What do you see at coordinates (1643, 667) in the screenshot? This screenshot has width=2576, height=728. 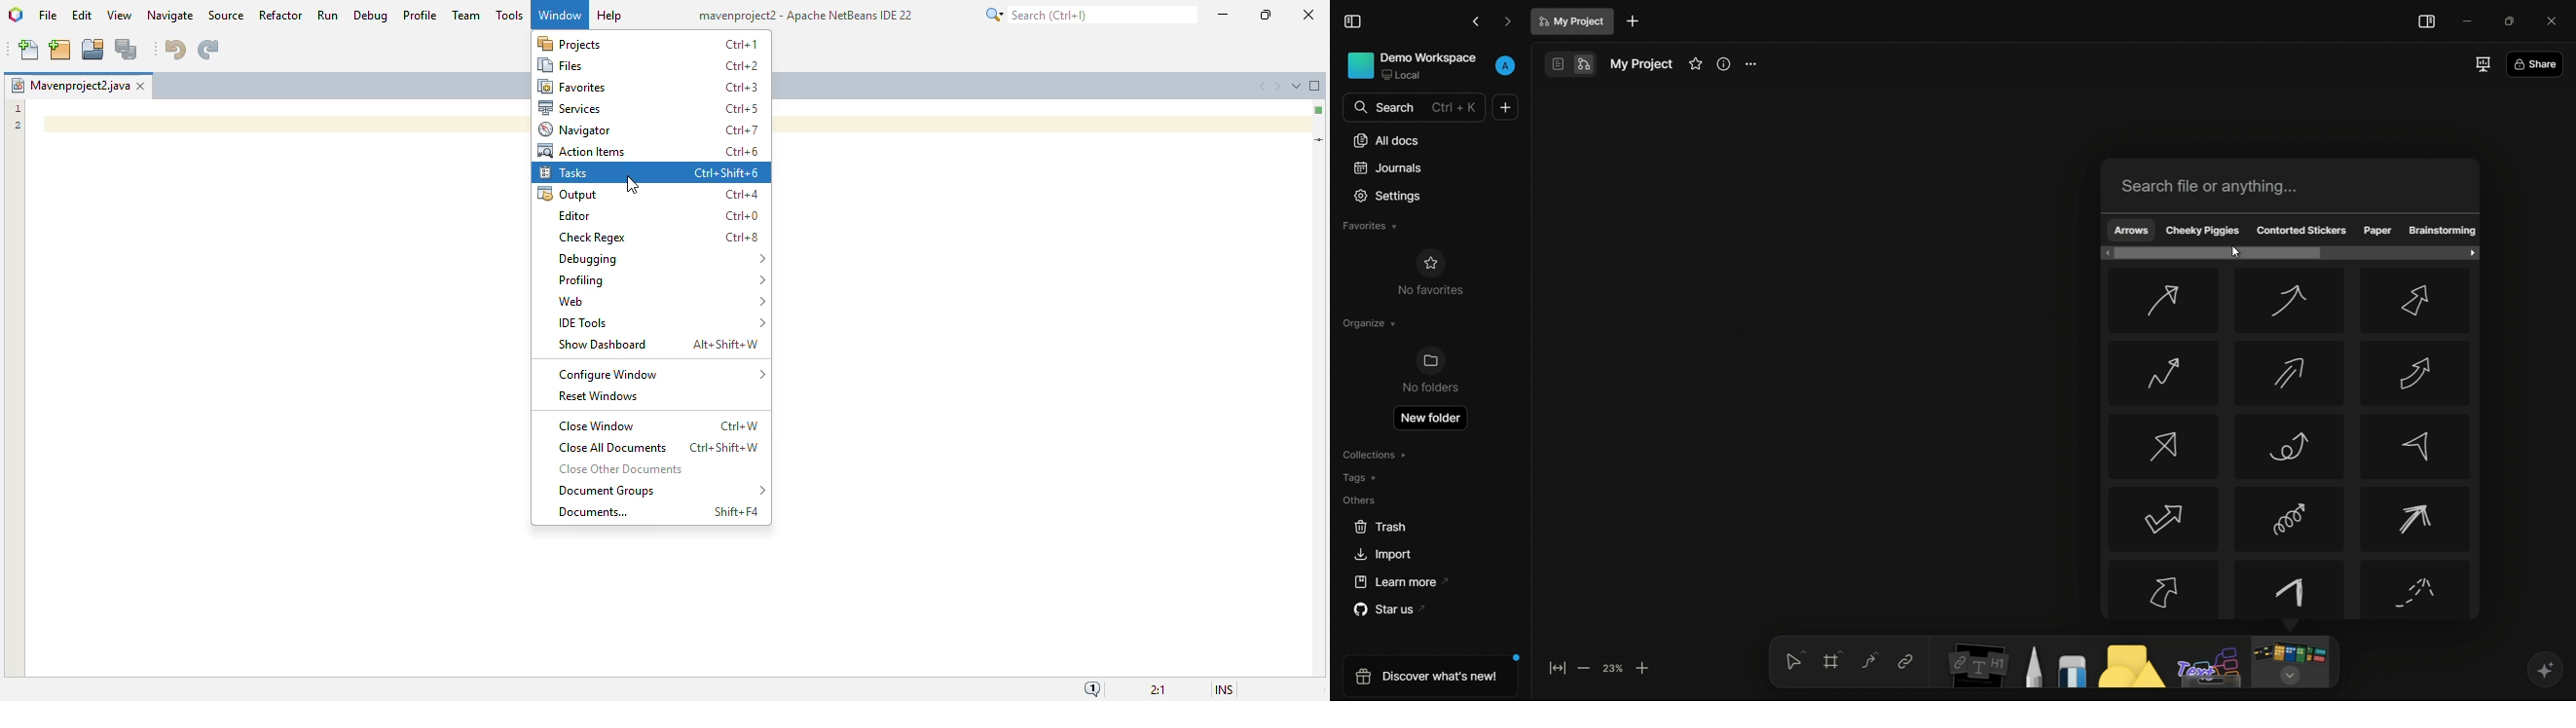 I see `zoom in` at bounding box center [1643, 667].